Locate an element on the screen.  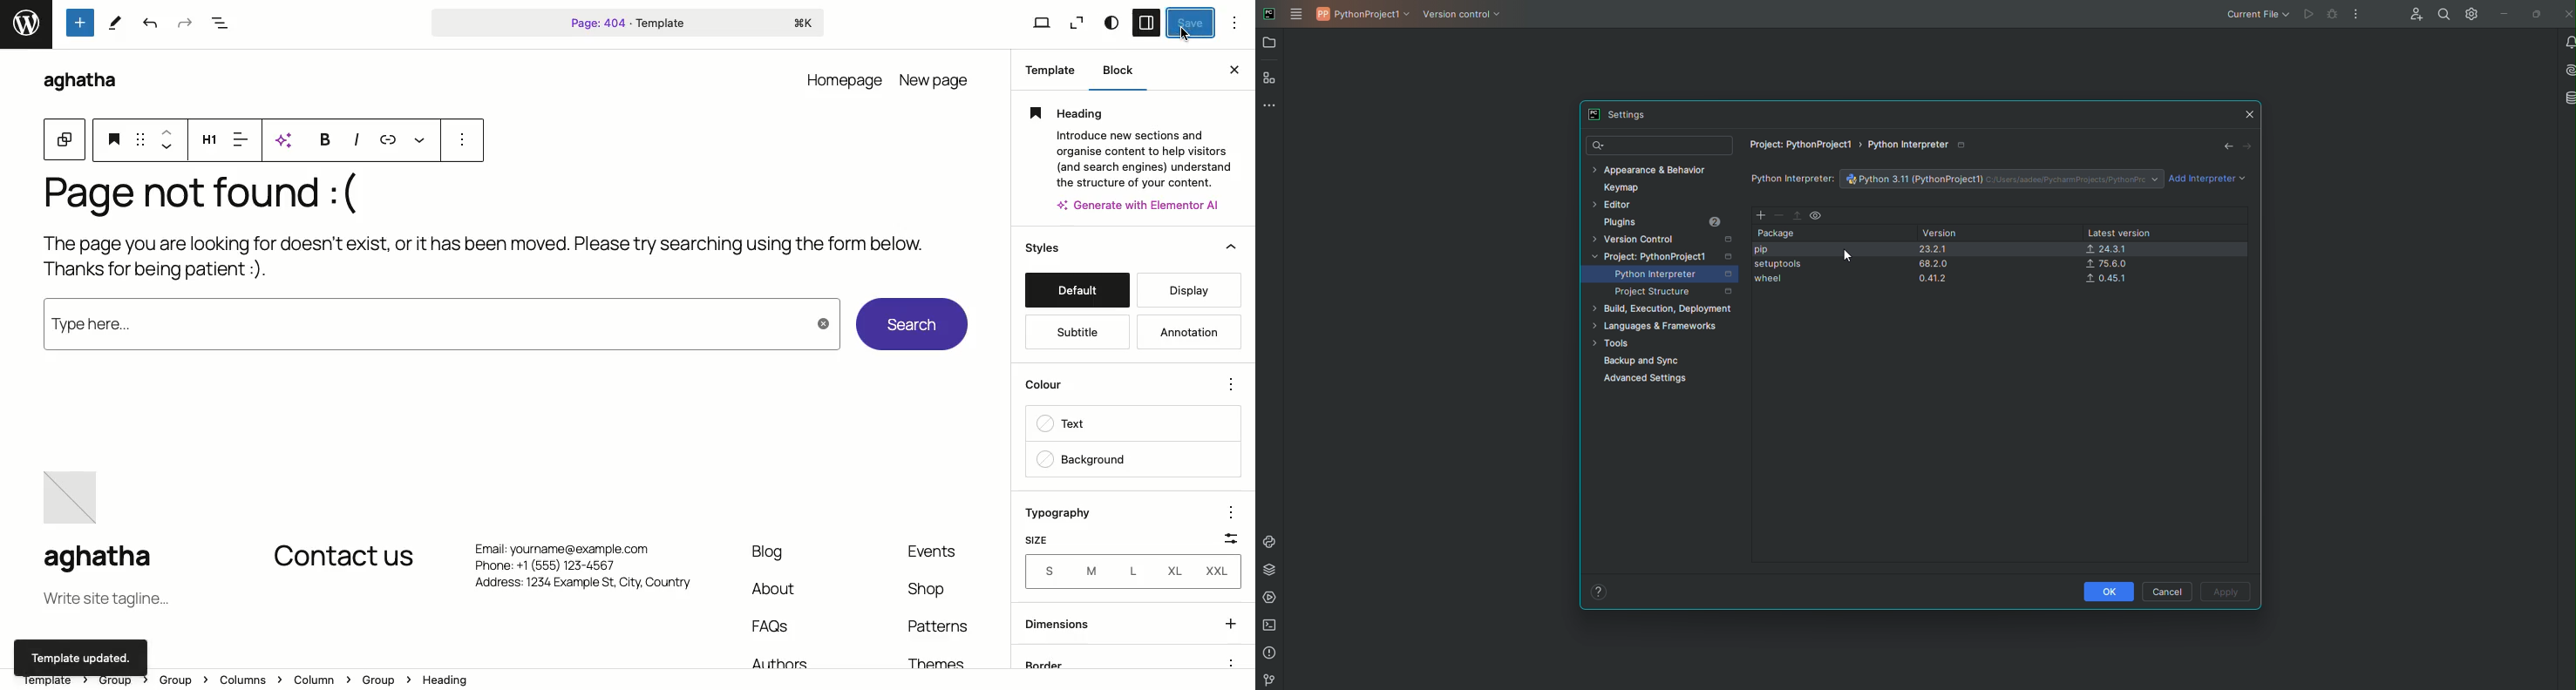
cursor is located at coordinates (1185, 35).